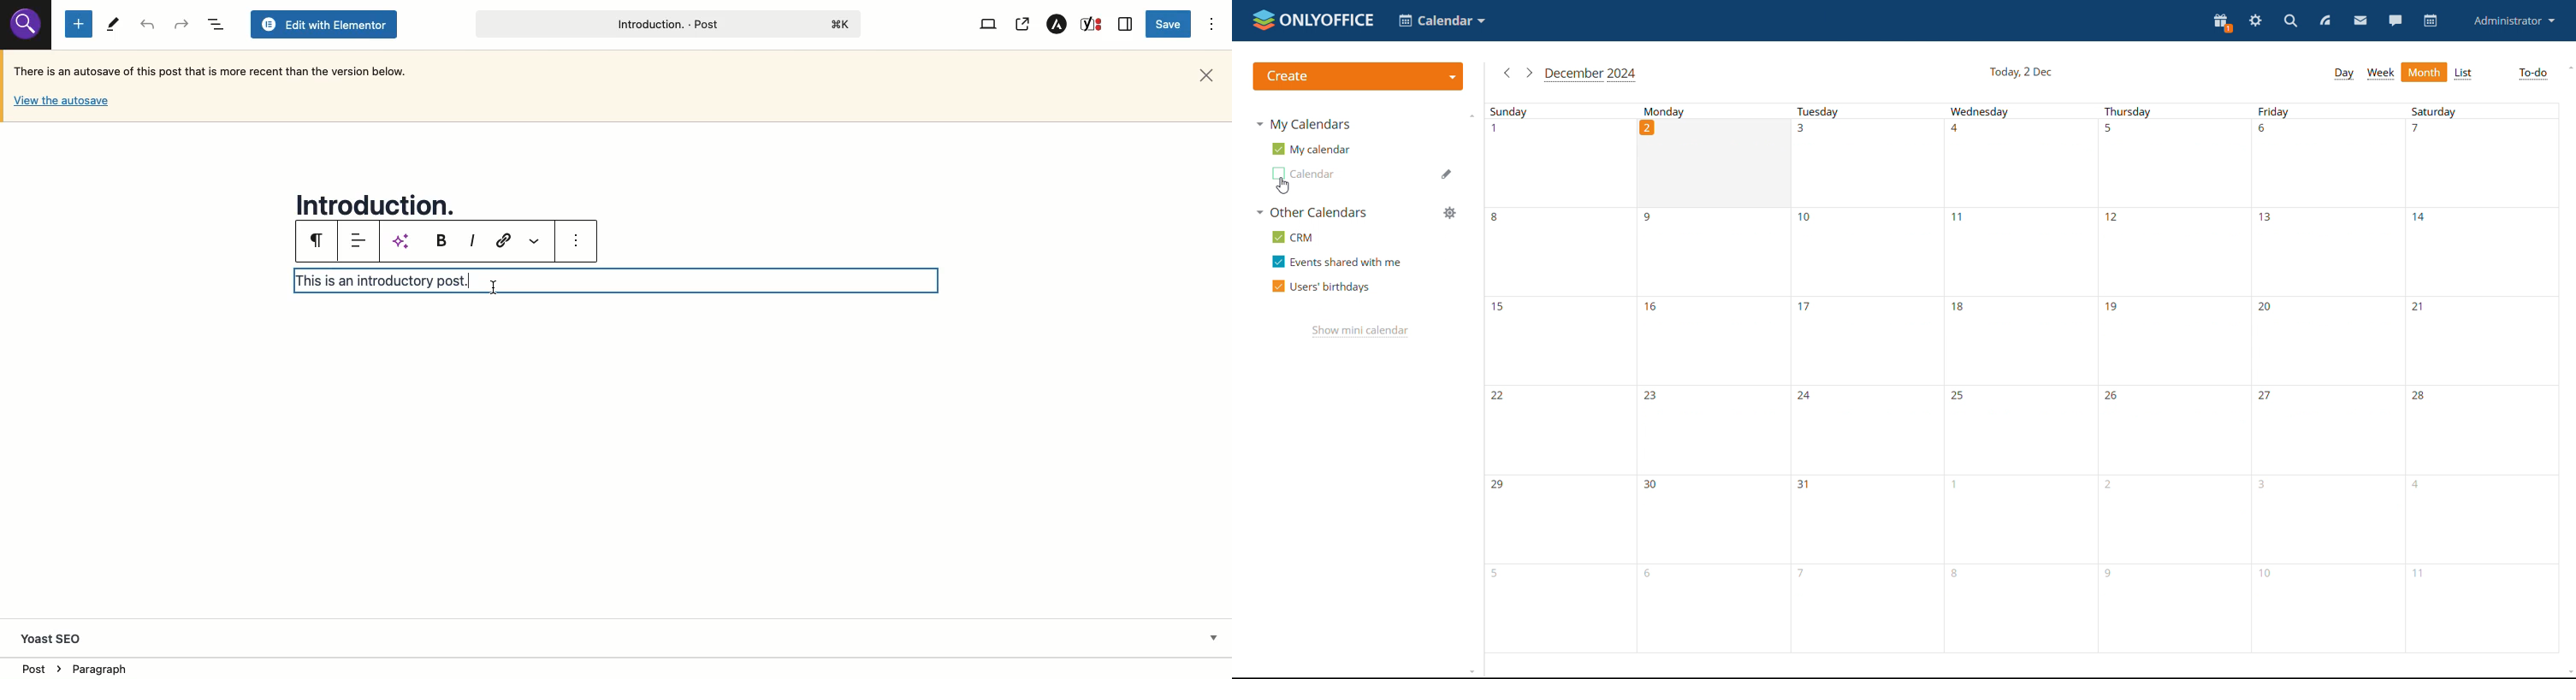 The width and height of the screenshot is (2576, 700). What do you see at coordinates (1718, 110) in the screenshot?
I see `monday` at bounding box center [1718, 110].